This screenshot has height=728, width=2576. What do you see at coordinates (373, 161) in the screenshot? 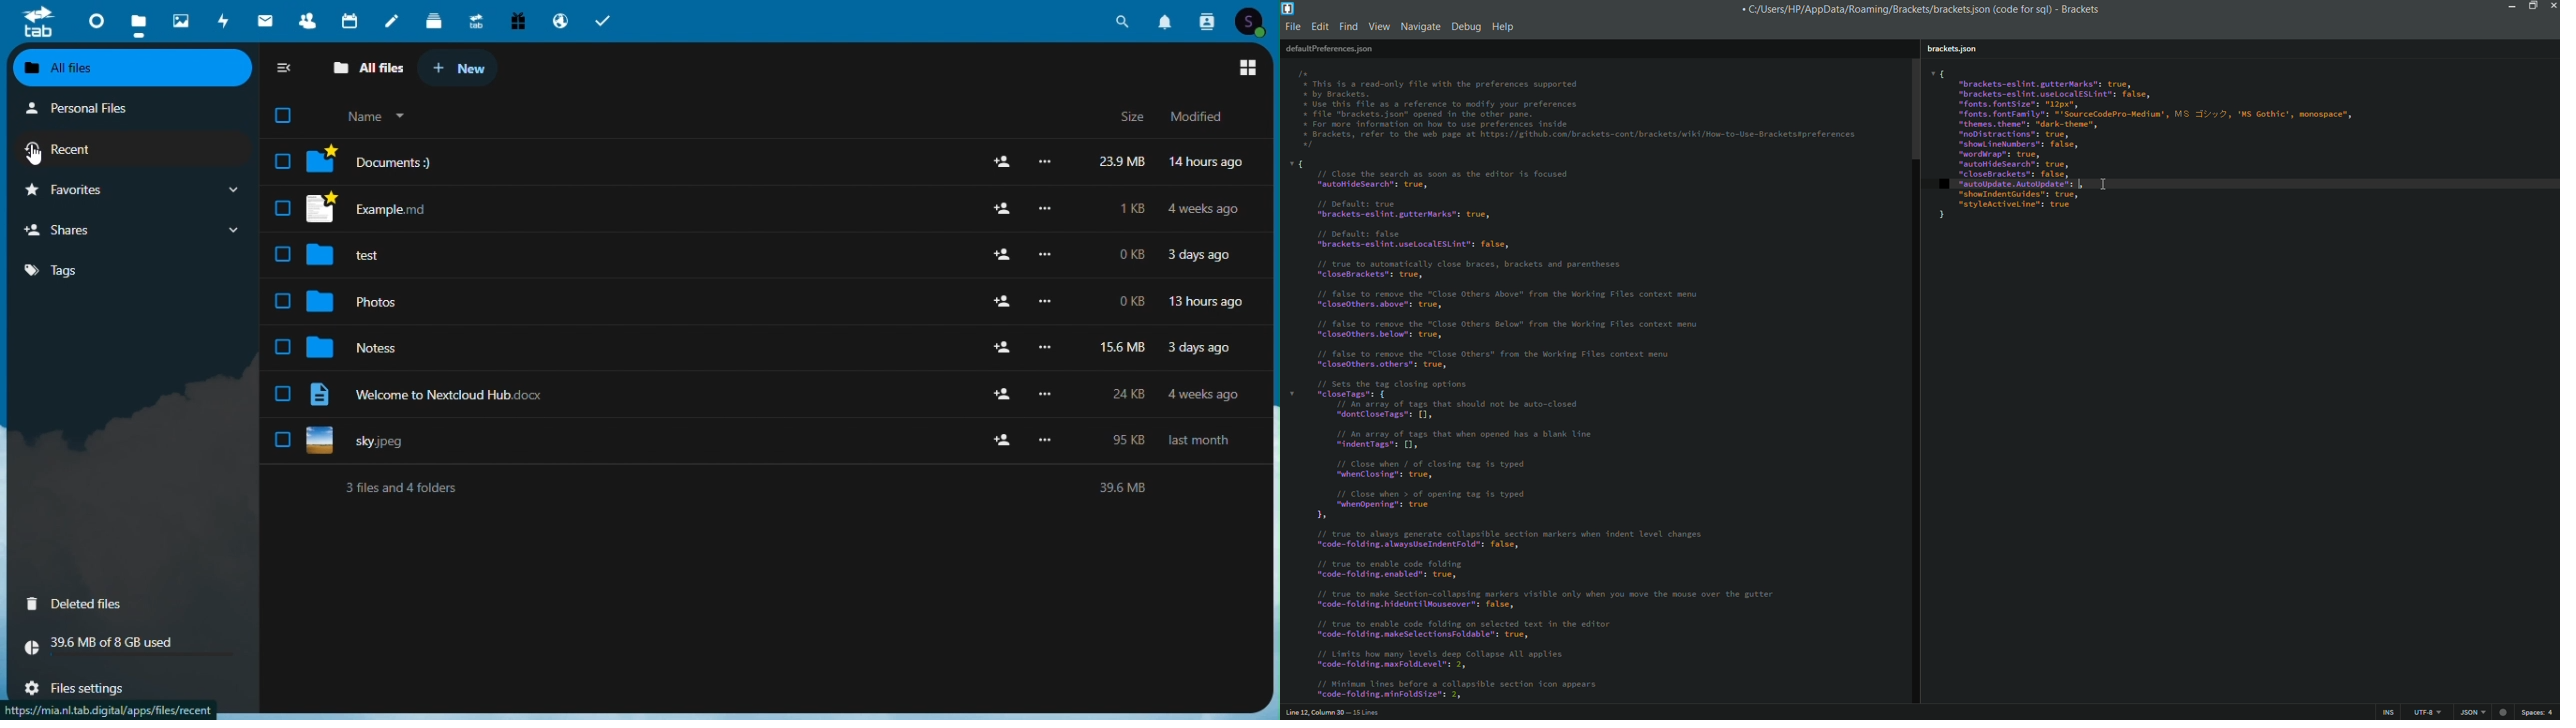
I see `documents` at bounding box center [373, 161].